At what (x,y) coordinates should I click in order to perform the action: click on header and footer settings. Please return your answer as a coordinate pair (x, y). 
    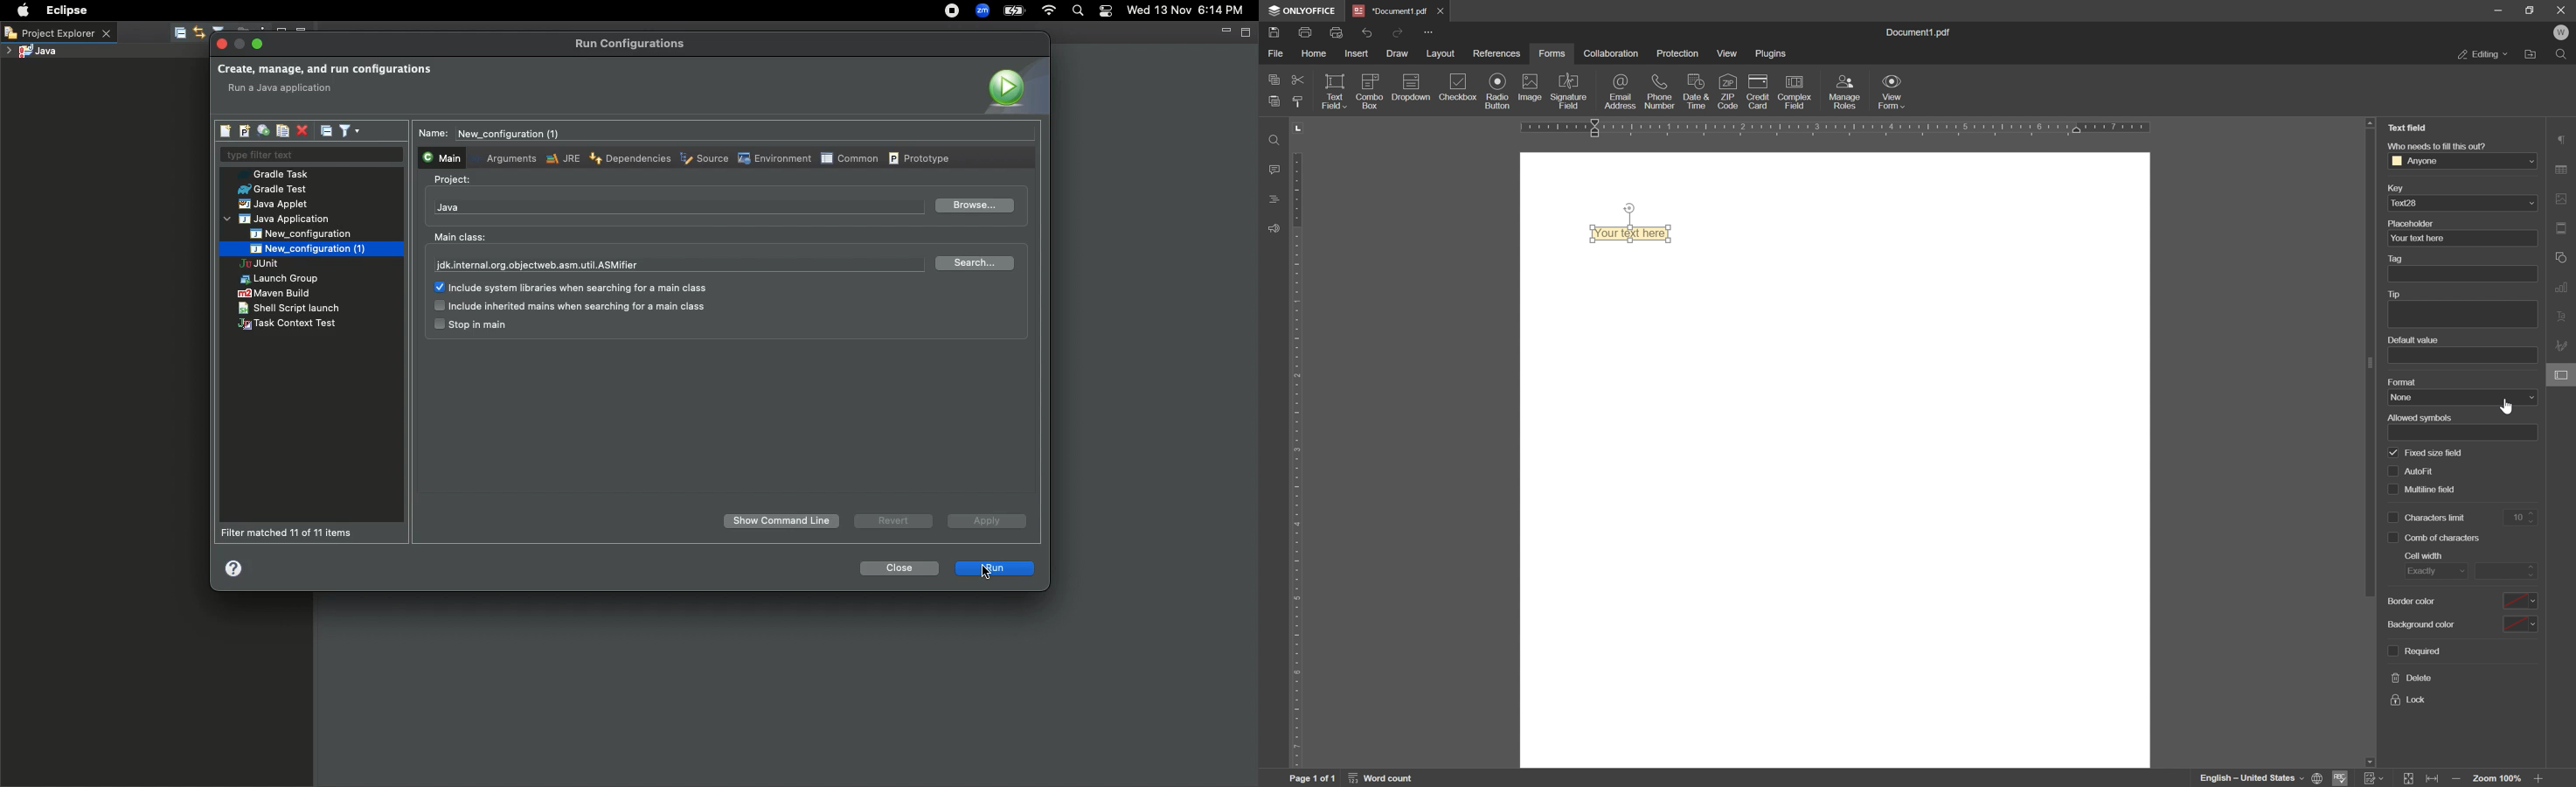
    Looking at the image, I should click on (2562, 227).